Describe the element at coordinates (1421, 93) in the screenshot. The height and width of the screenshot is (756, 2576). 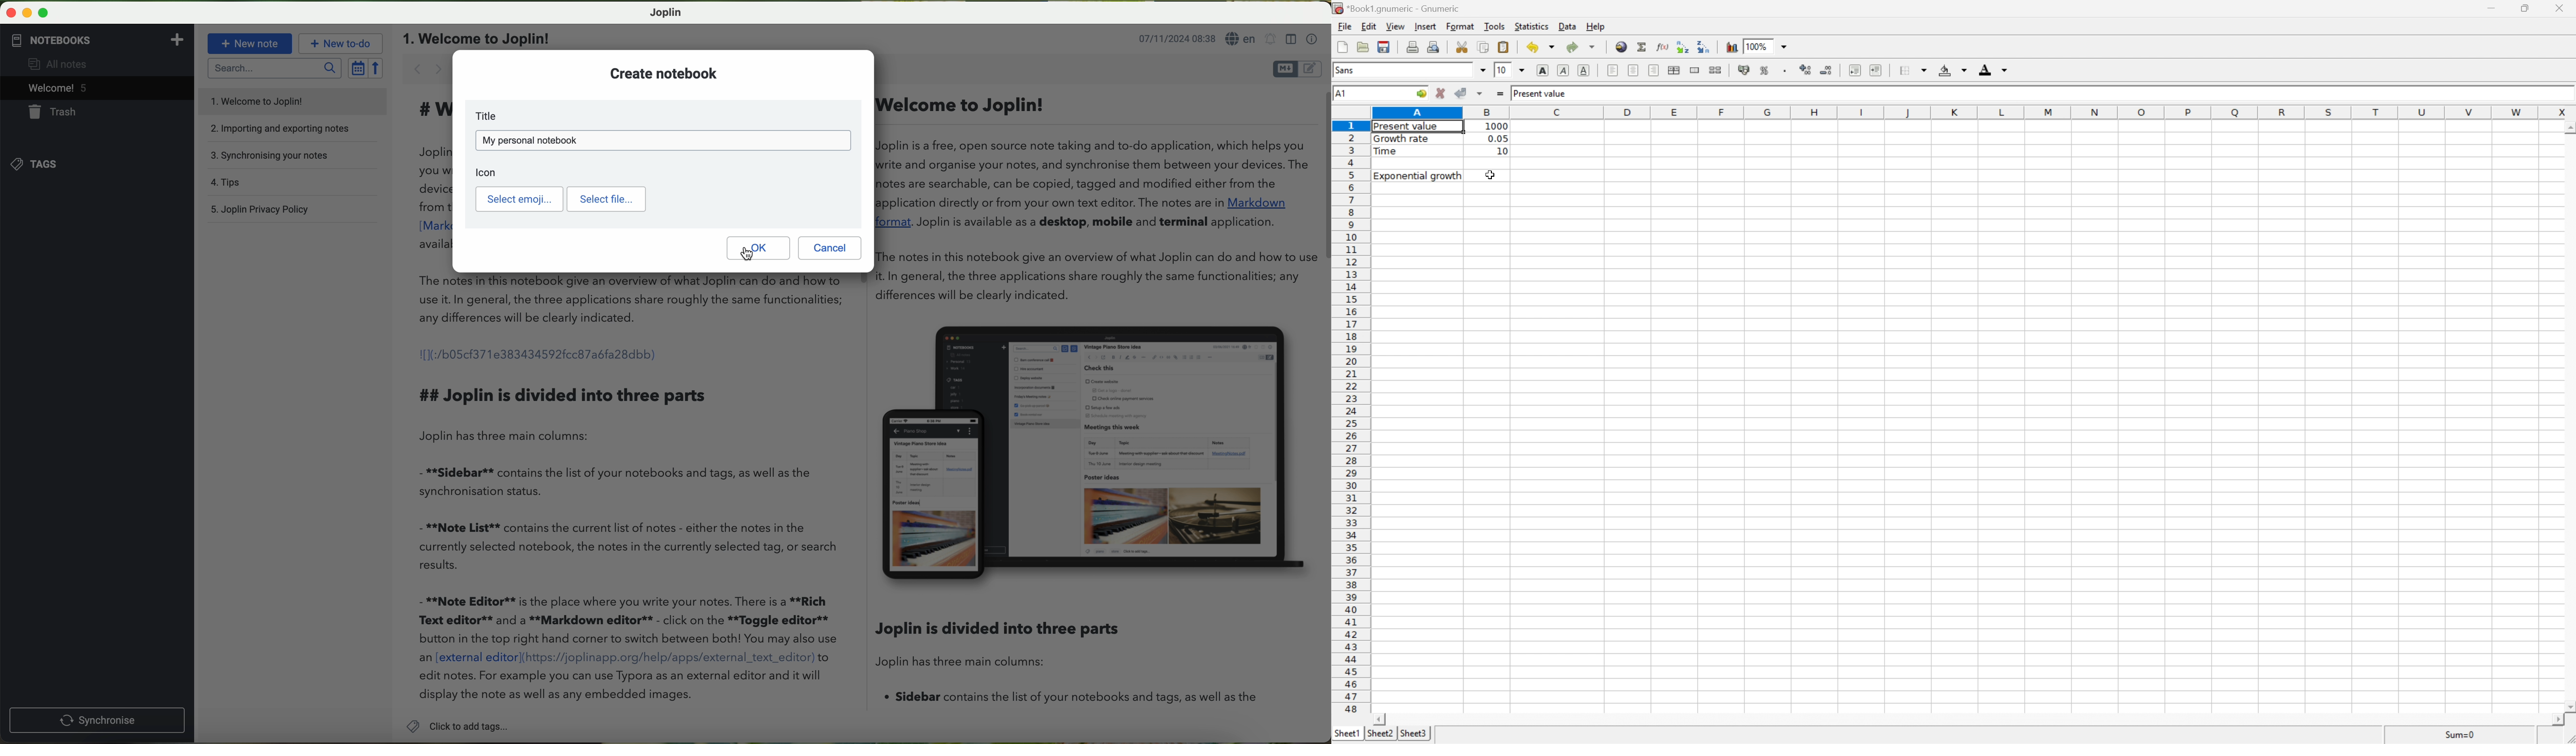
I see `Go to ...` at that location.